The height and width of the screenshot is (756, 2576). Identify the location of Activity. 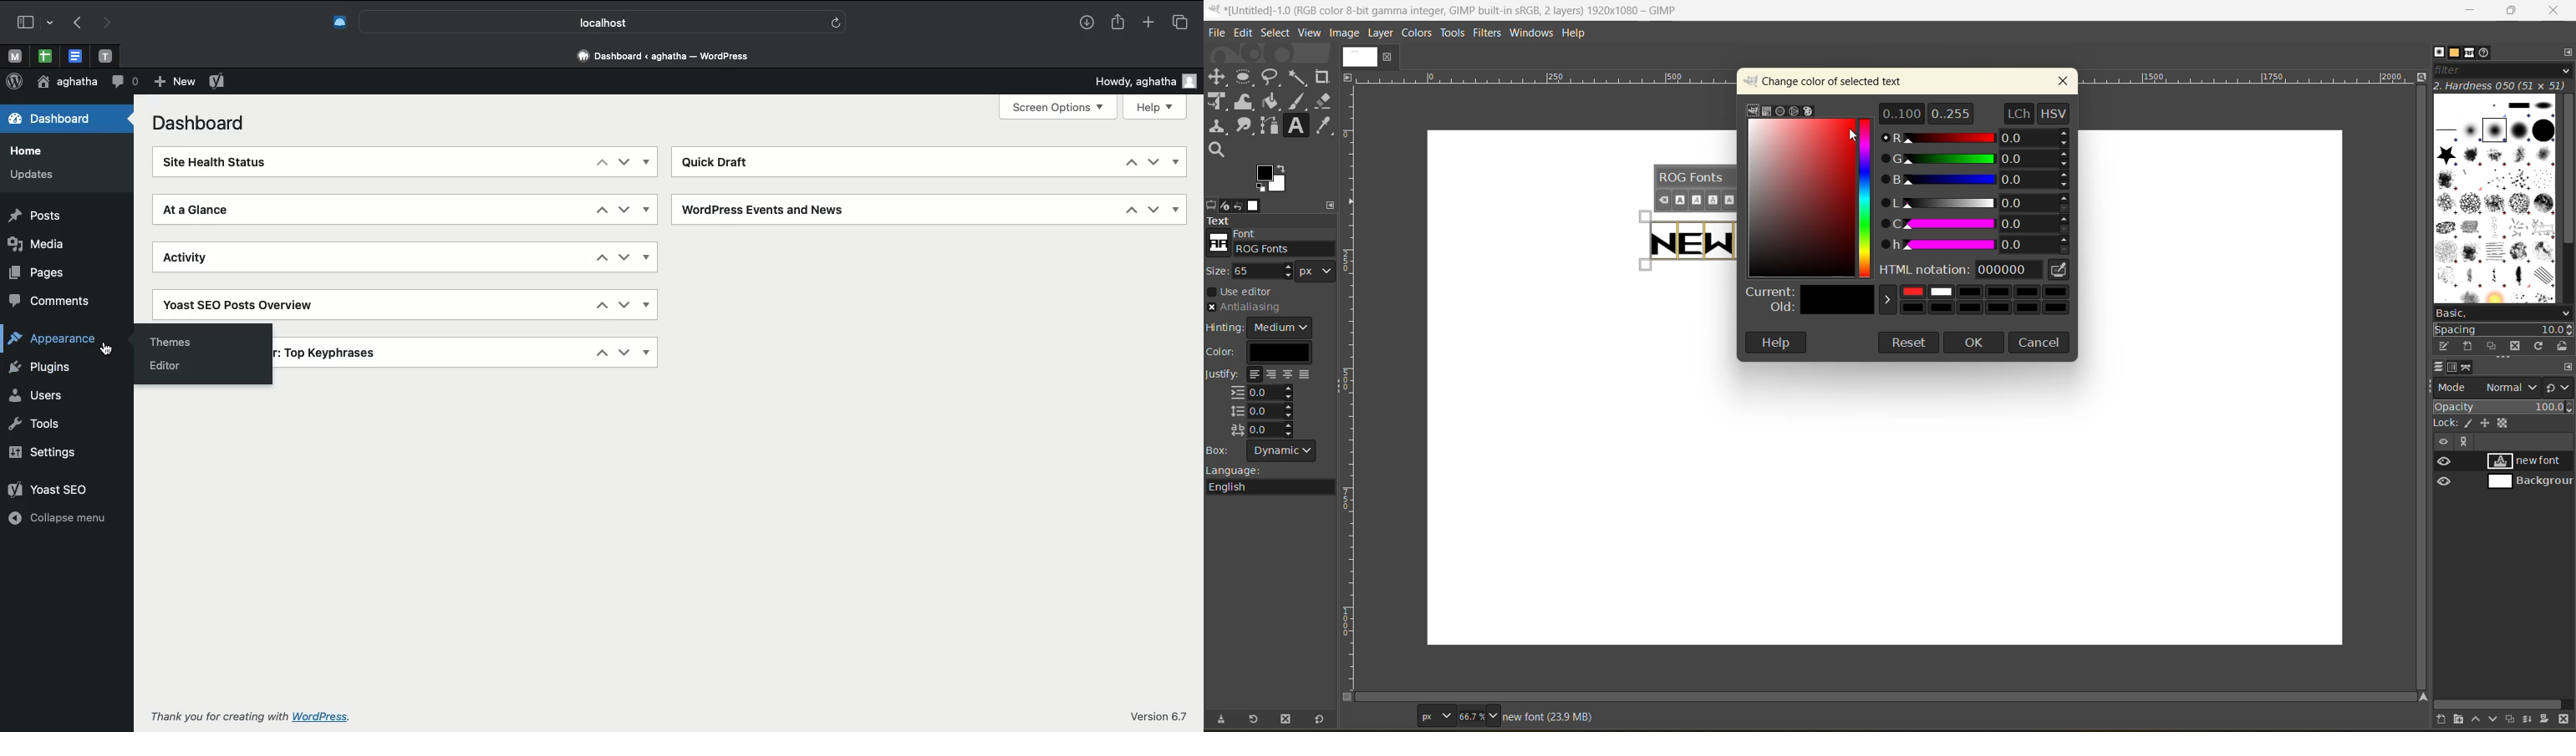
(201, 261).